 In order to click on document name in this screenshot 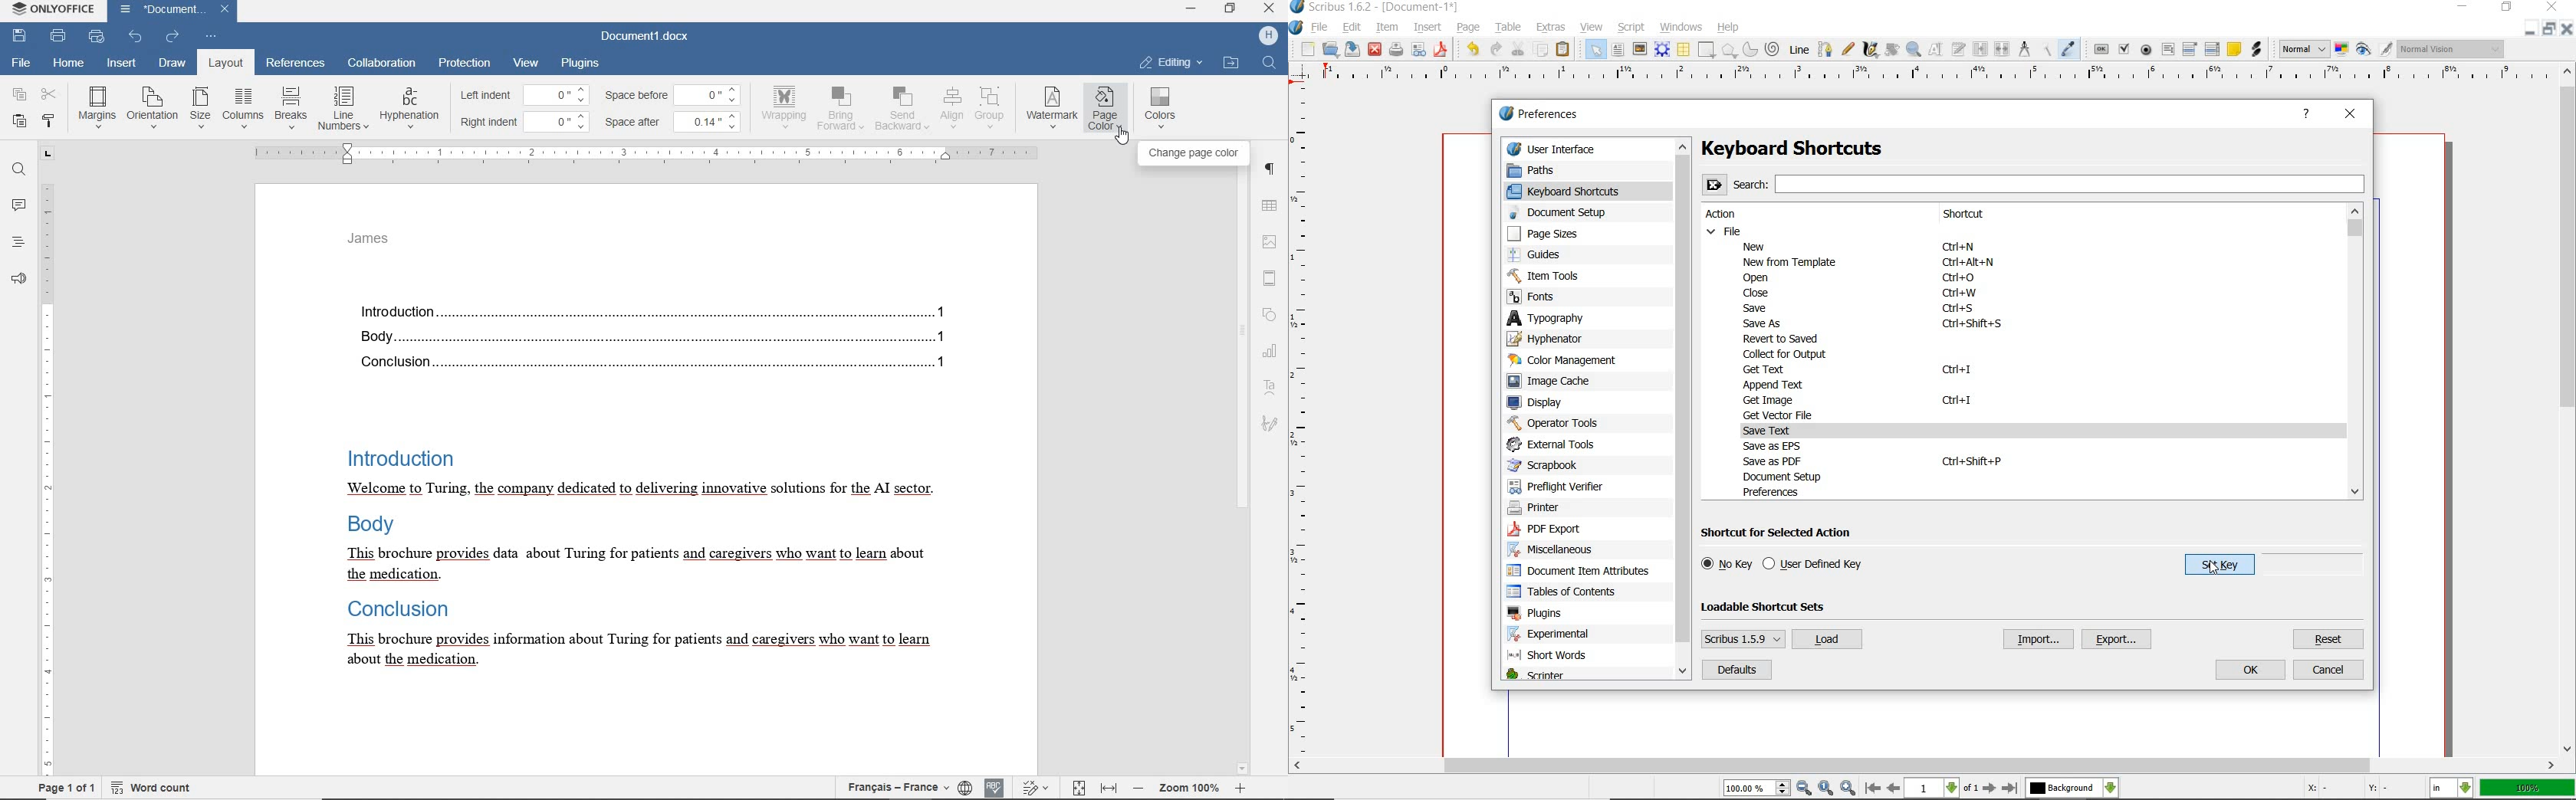, I will do `click(646, 38)`.